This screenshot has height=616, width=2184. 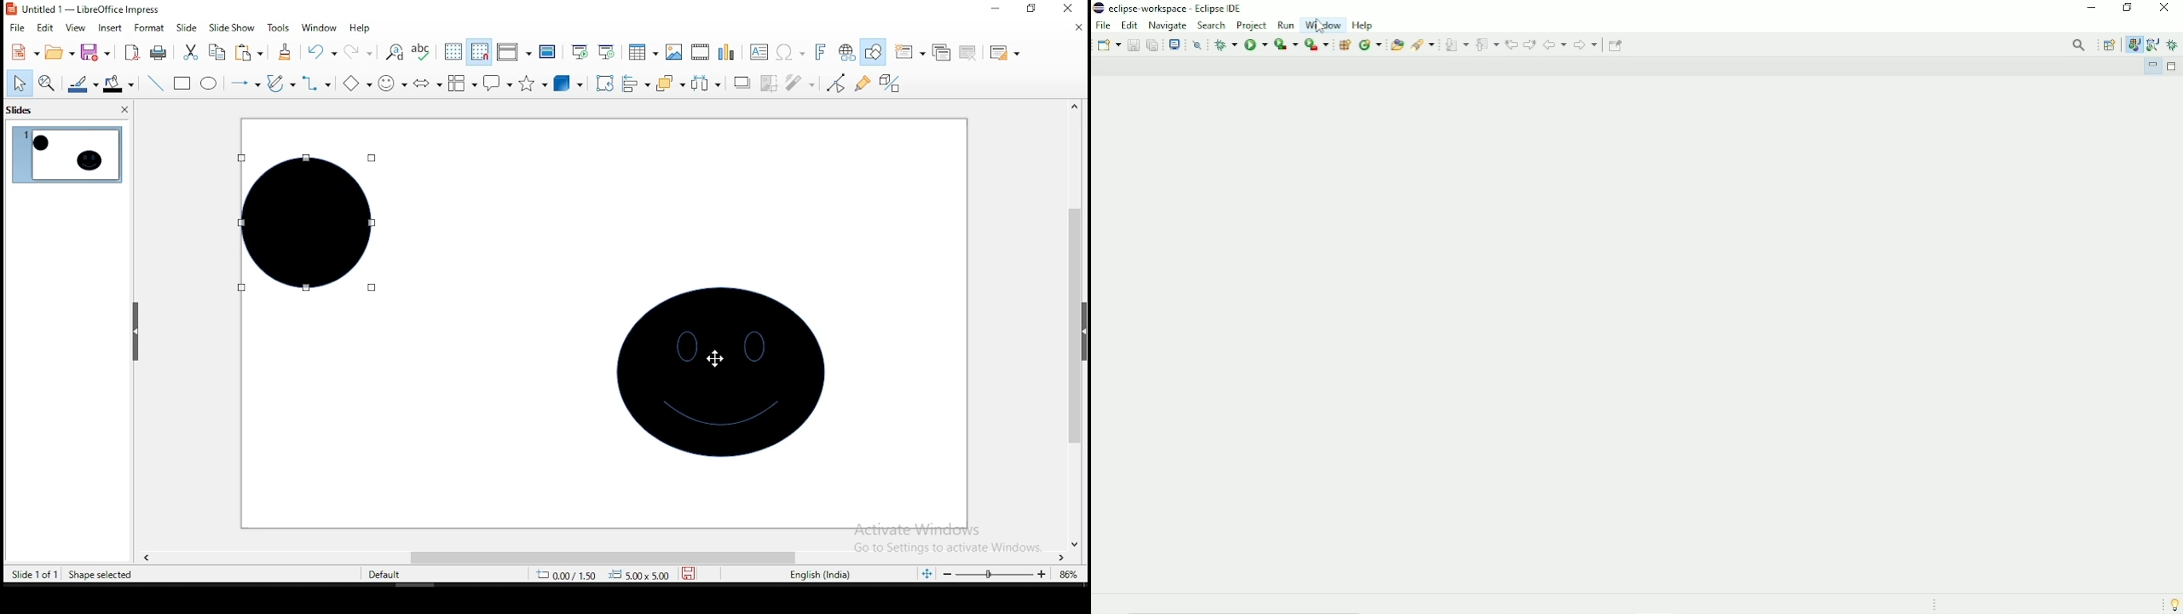 What do you see at coordinates (996, 9) in the screenshot?
I see `minimize` at bounding box center [996, 9].